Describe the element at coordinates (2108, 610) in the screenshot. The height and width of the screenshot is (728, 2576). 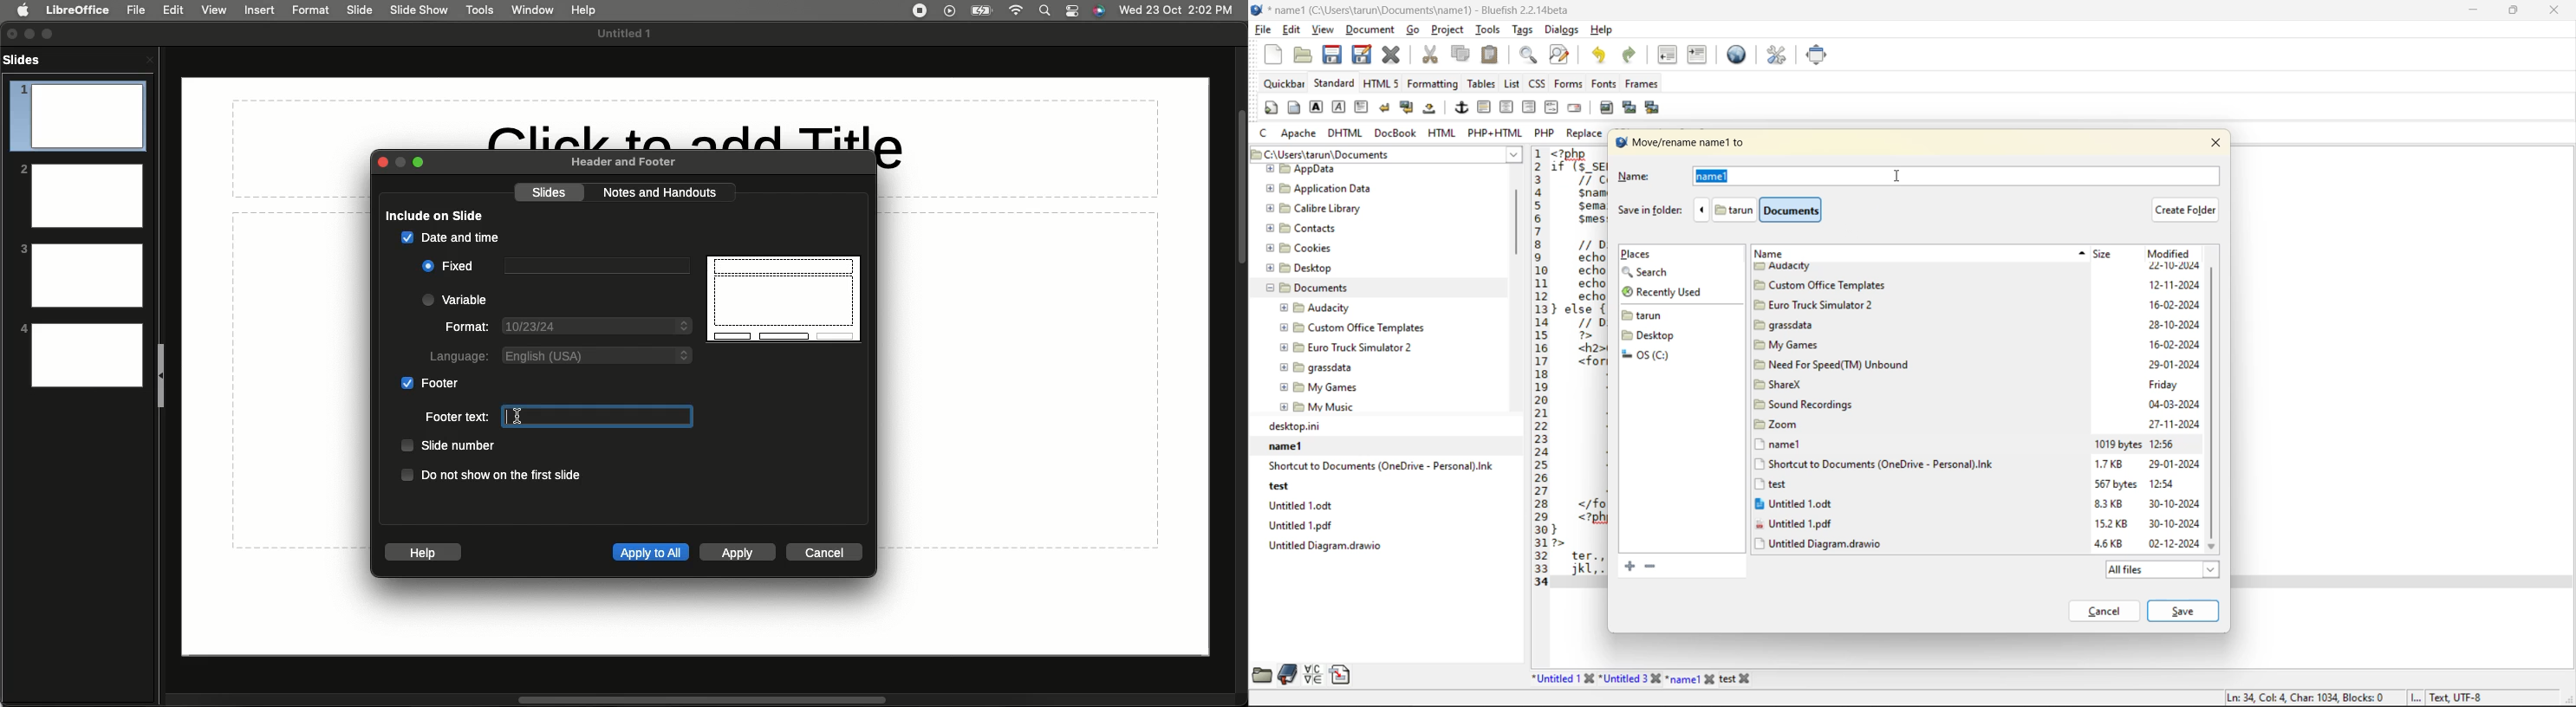
I see `cancel` at that location.